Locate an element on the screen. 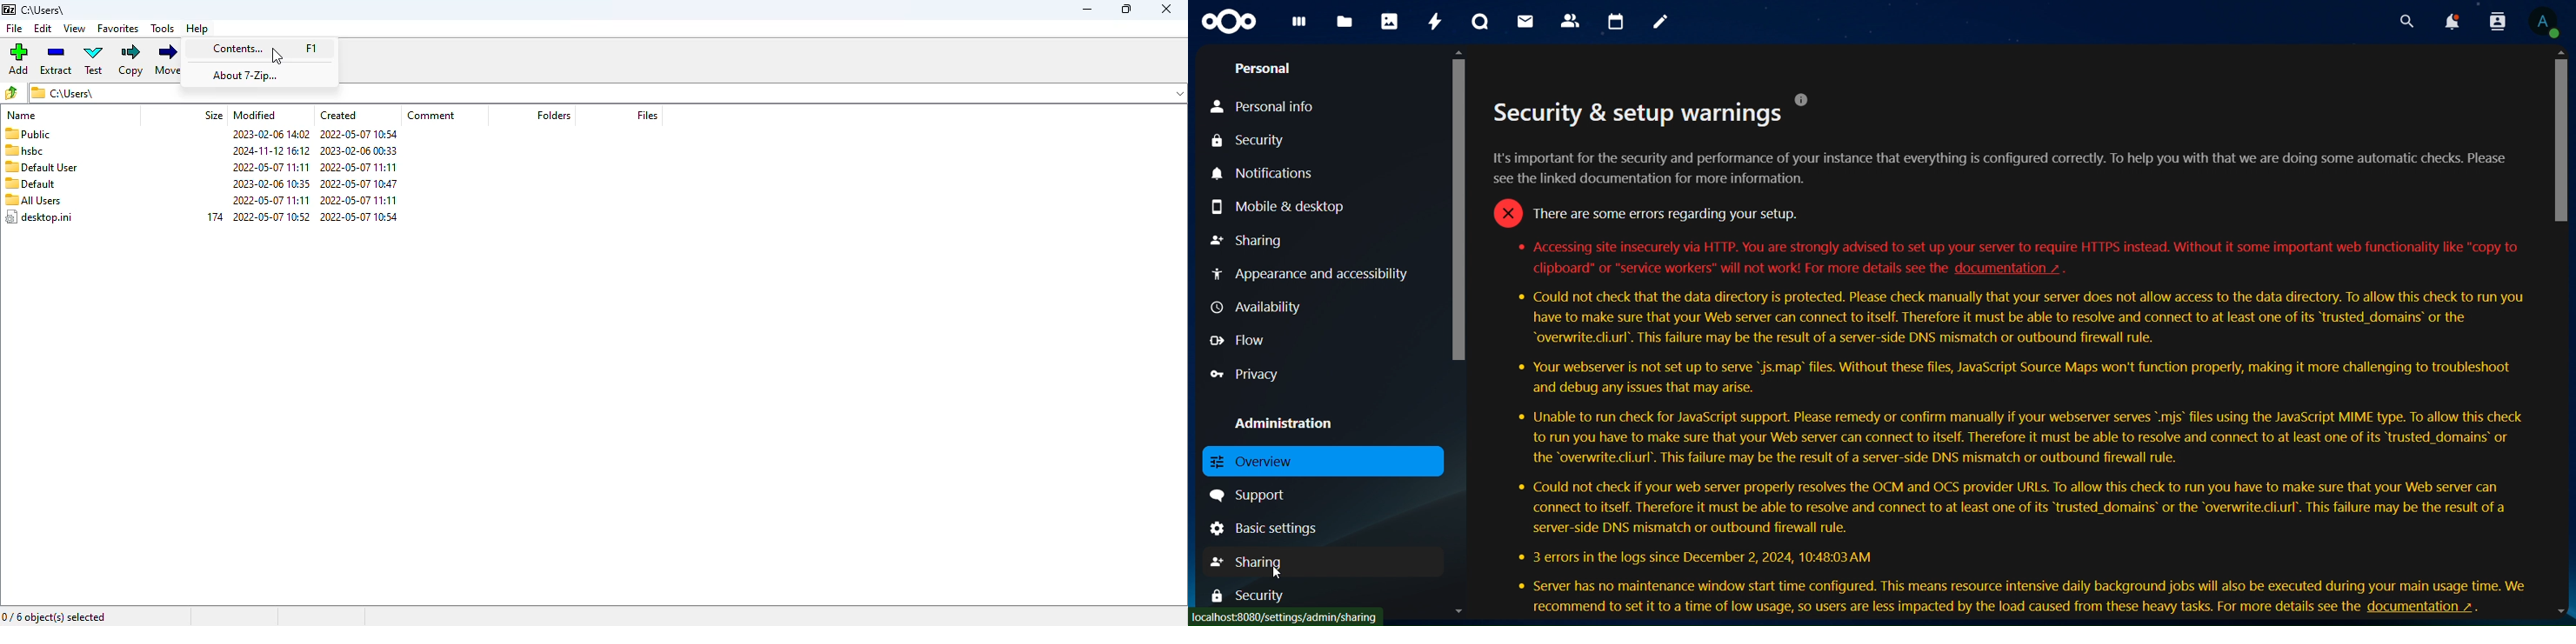  search contacts is located at coordinates (2498, 20).